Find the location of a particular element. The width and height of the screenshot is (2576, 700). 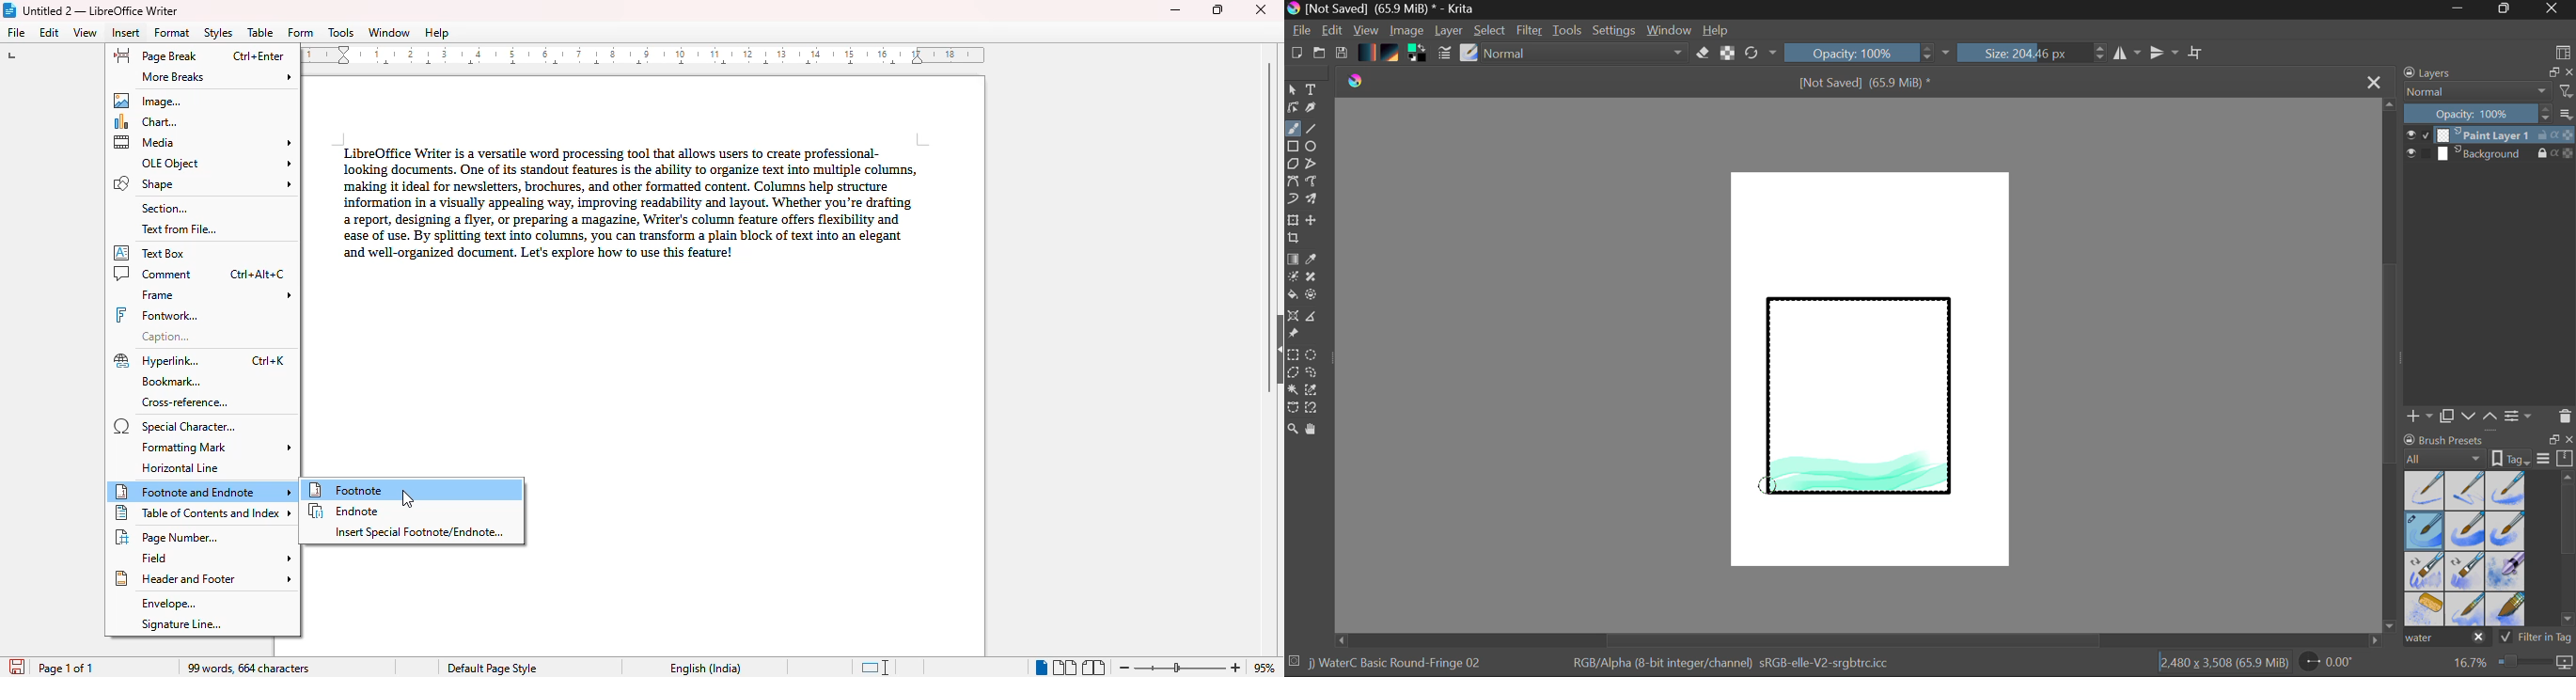

Minimize is located at coordinates (2507, 9).